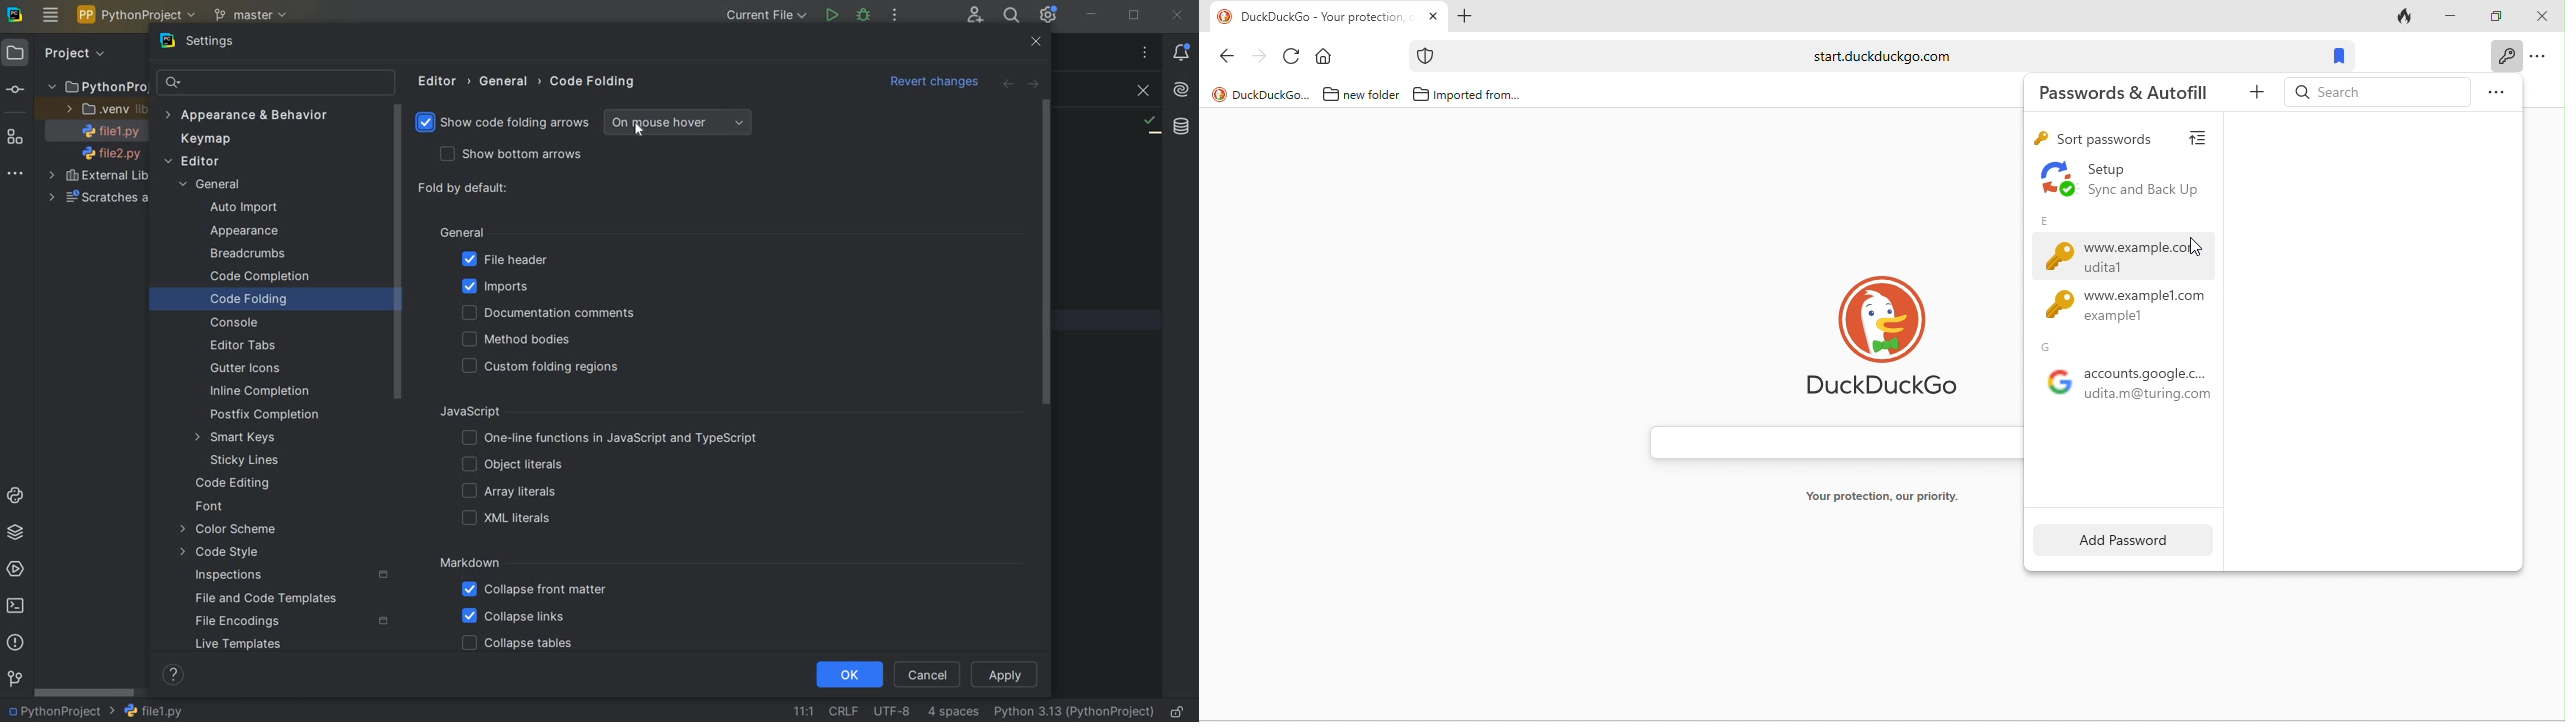 This screenshot has height=728, width=2576. Describe the element at coordinates (2498, 14) in the screenshot. I see `maximize` at that location.